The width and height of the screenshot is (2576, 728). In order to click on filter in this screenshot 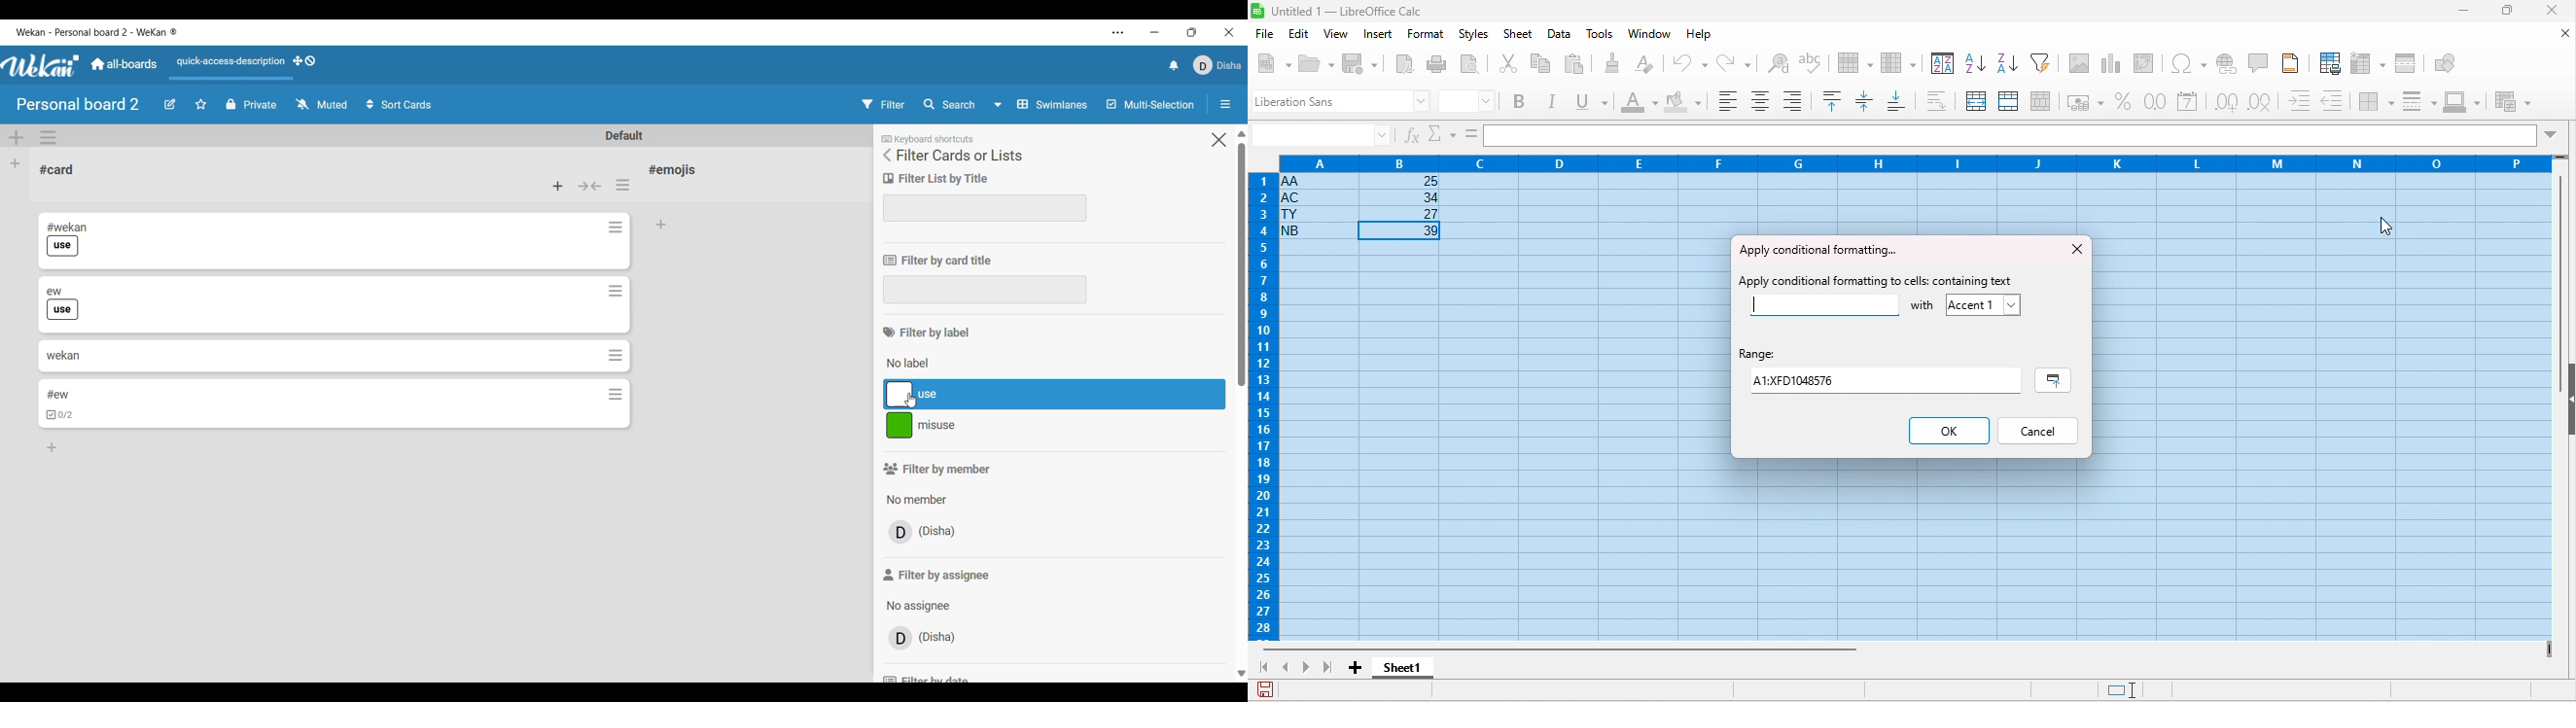, I will do `click(2044, 62)`.